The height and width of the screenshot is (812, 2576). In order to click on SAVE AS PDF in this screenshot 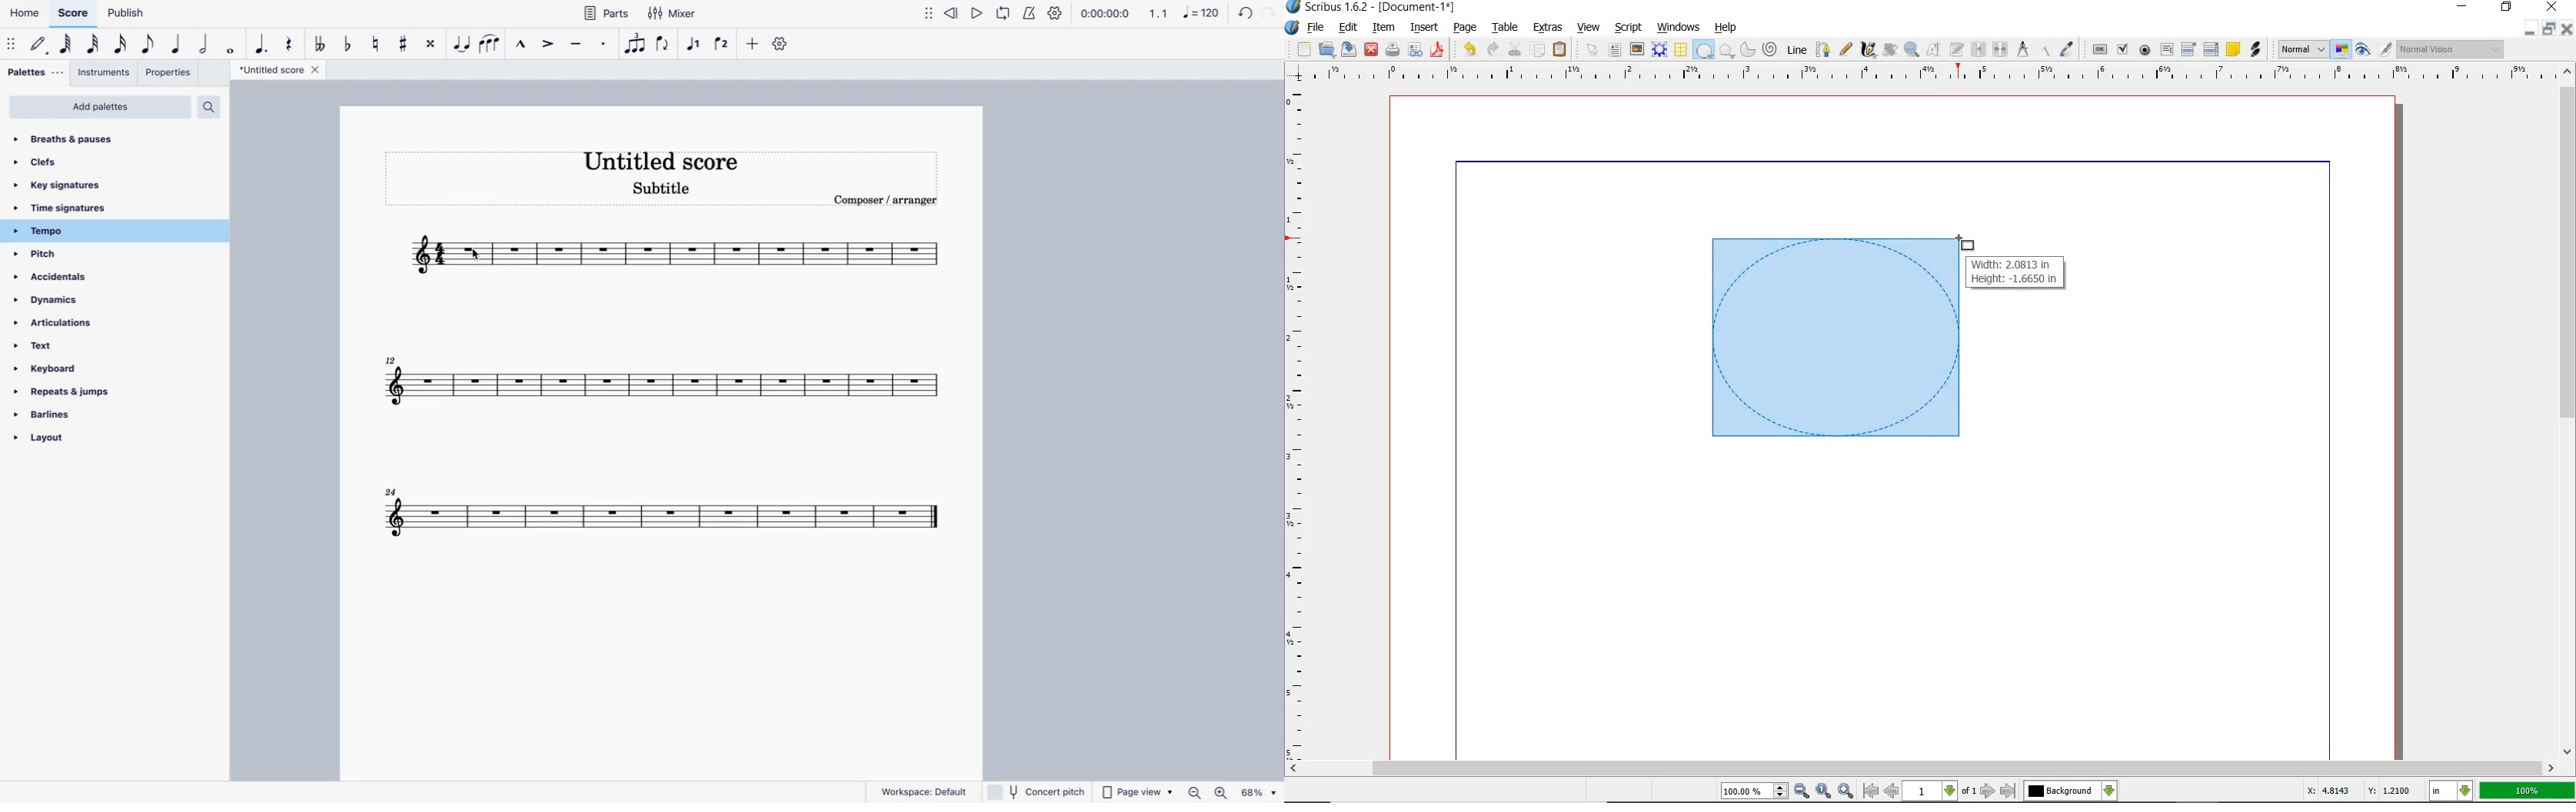, I will do `click(1439, 51)`.